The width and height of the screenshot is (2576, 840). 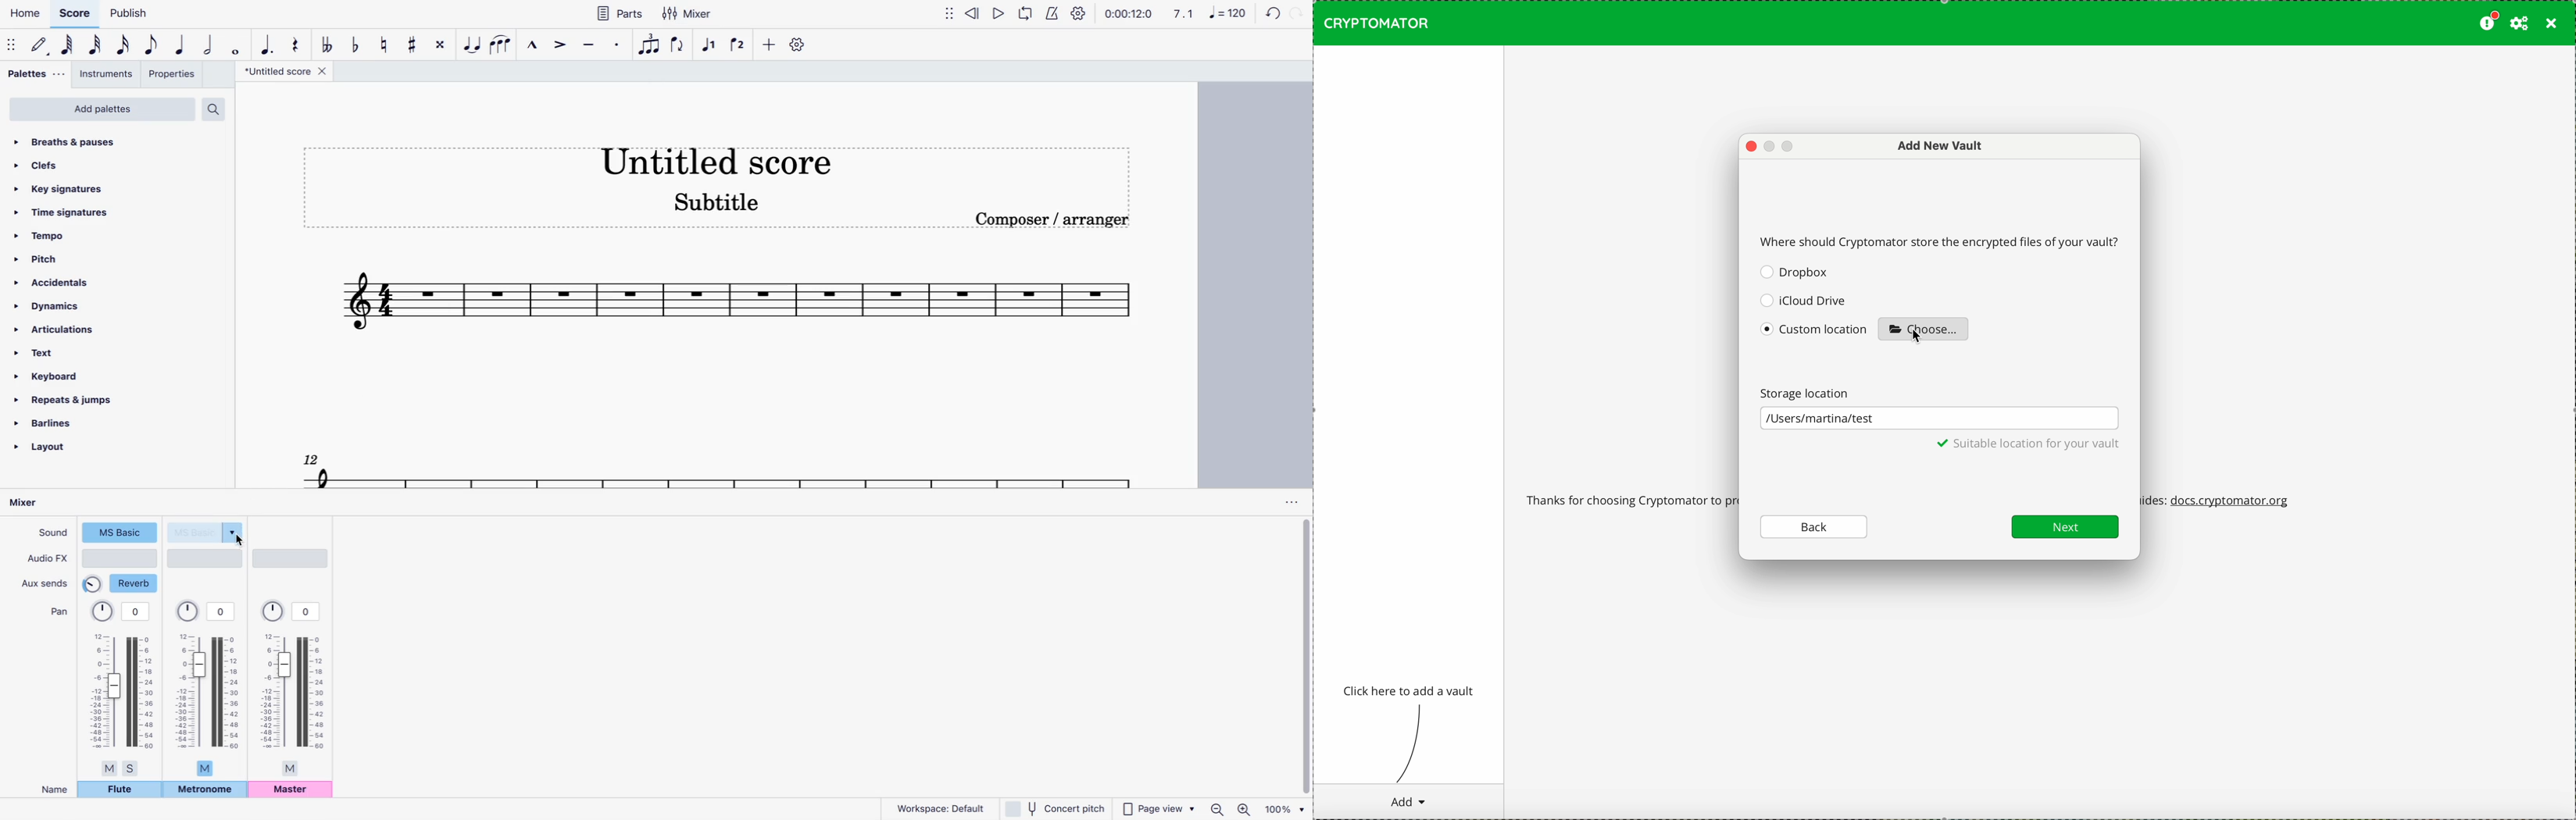 What do you see at coordinates (295, 558) in the screenshot?
I see `audio type` at bounding box center [295, 558].